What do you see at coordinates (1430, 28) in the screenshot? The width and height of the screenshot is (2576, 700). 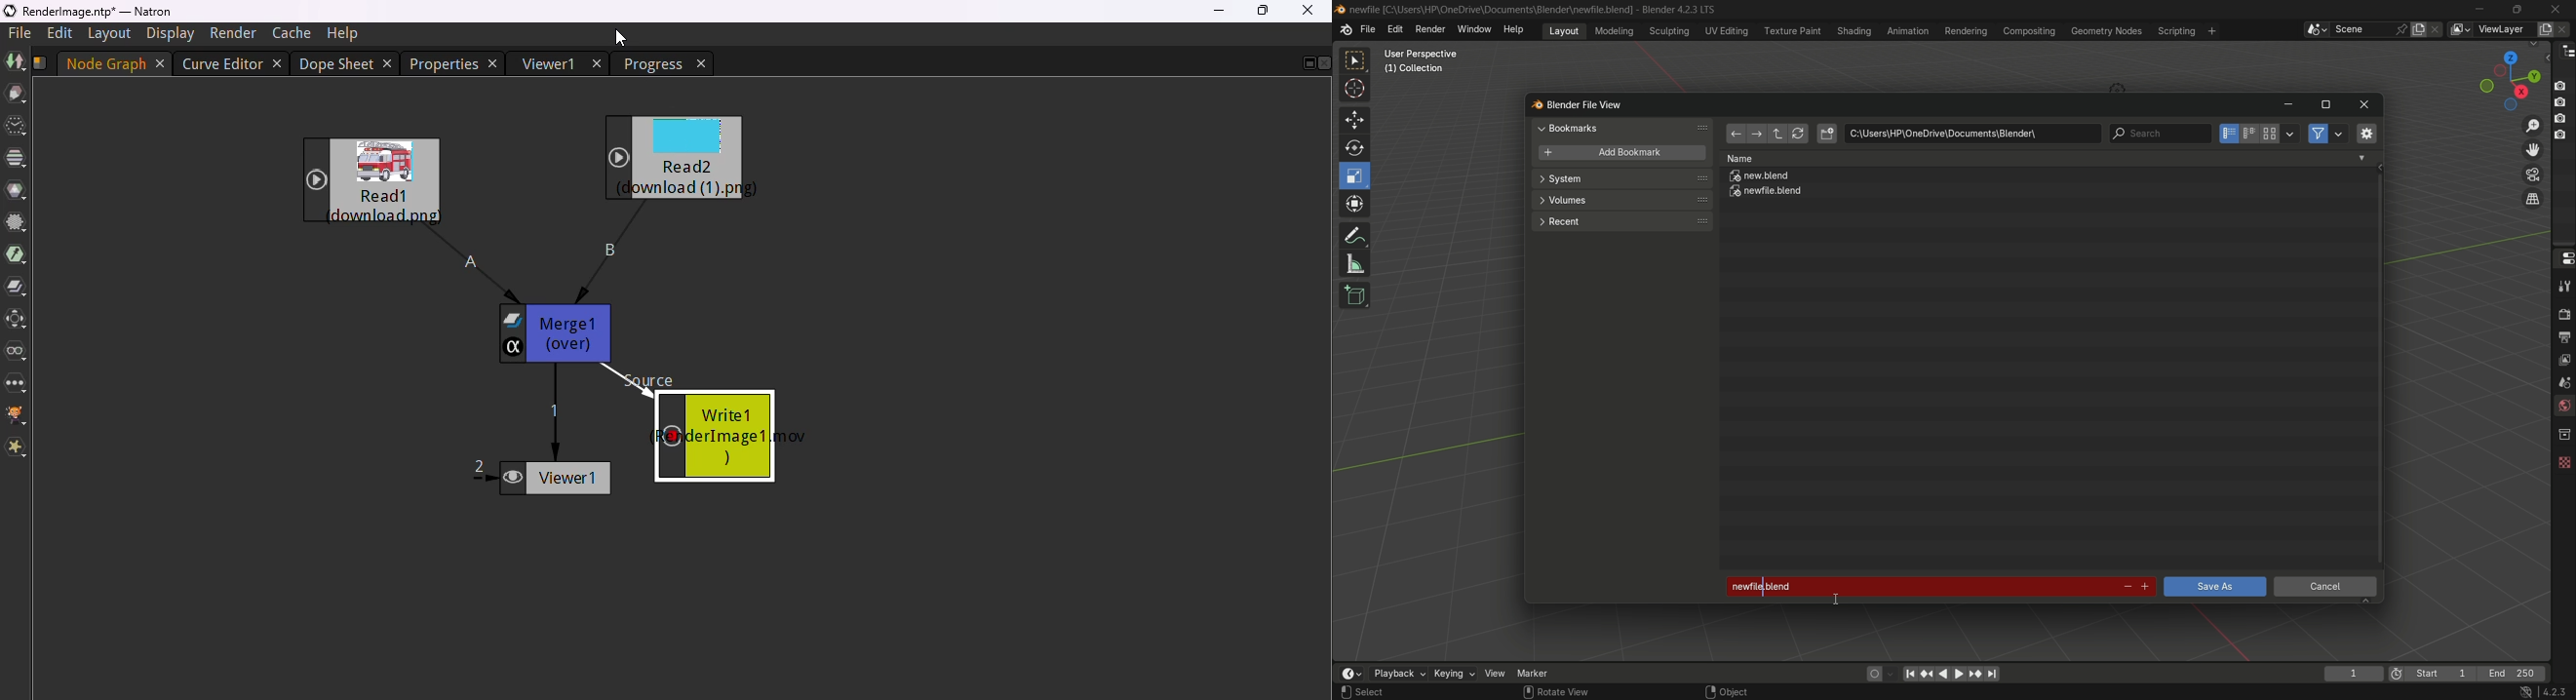 I see `render menu` at bounding box center [1430, 28].